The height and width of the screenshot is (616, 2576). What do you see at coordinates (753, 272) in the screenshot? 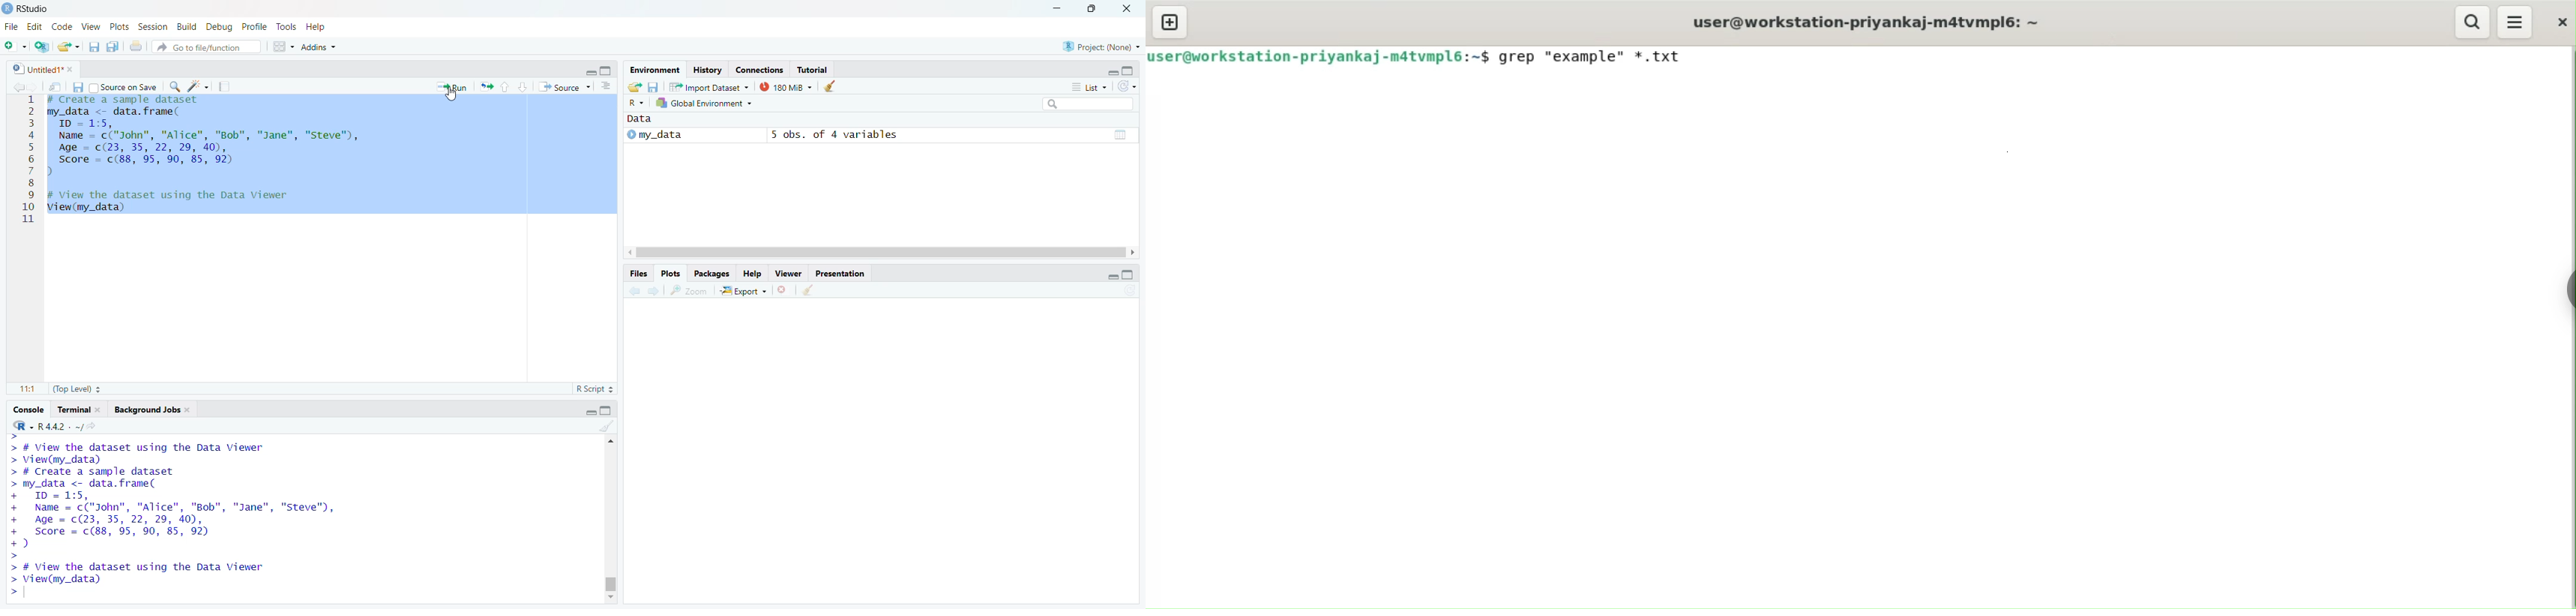
I see `Help` at bounding box center [753, 272].